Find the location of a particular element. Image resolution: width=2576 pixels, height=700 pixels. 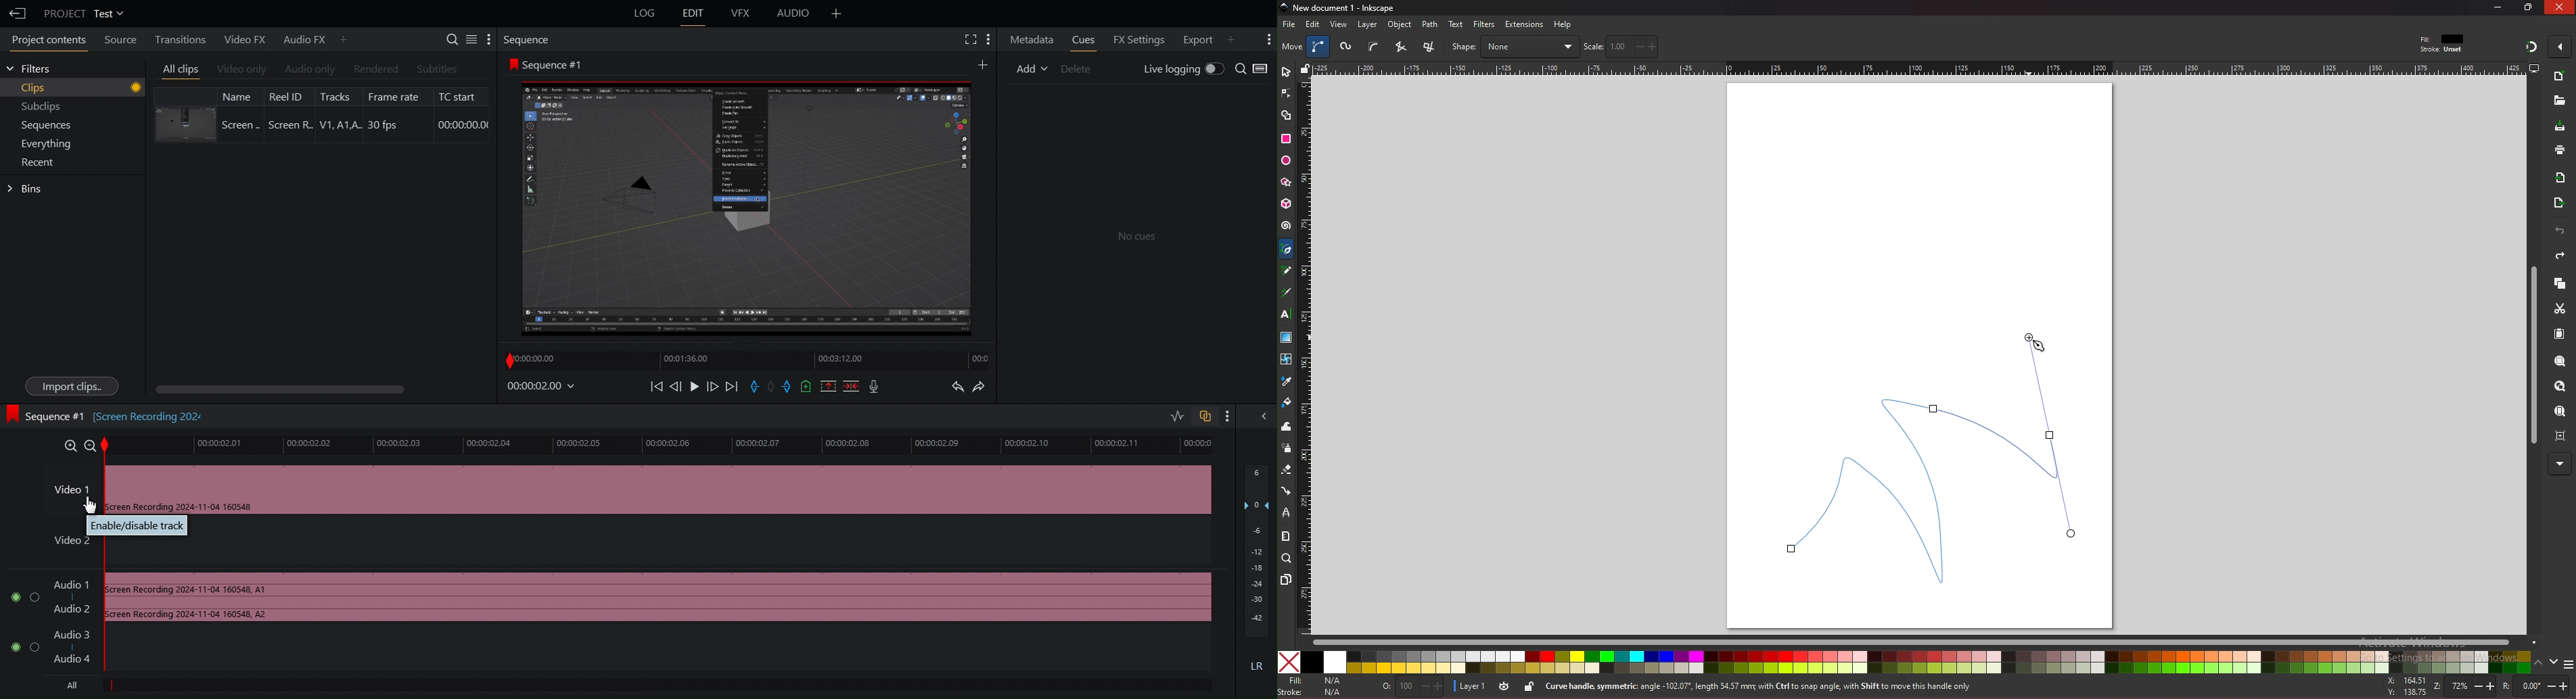

Project Contents is located at coordinates (48, 39).